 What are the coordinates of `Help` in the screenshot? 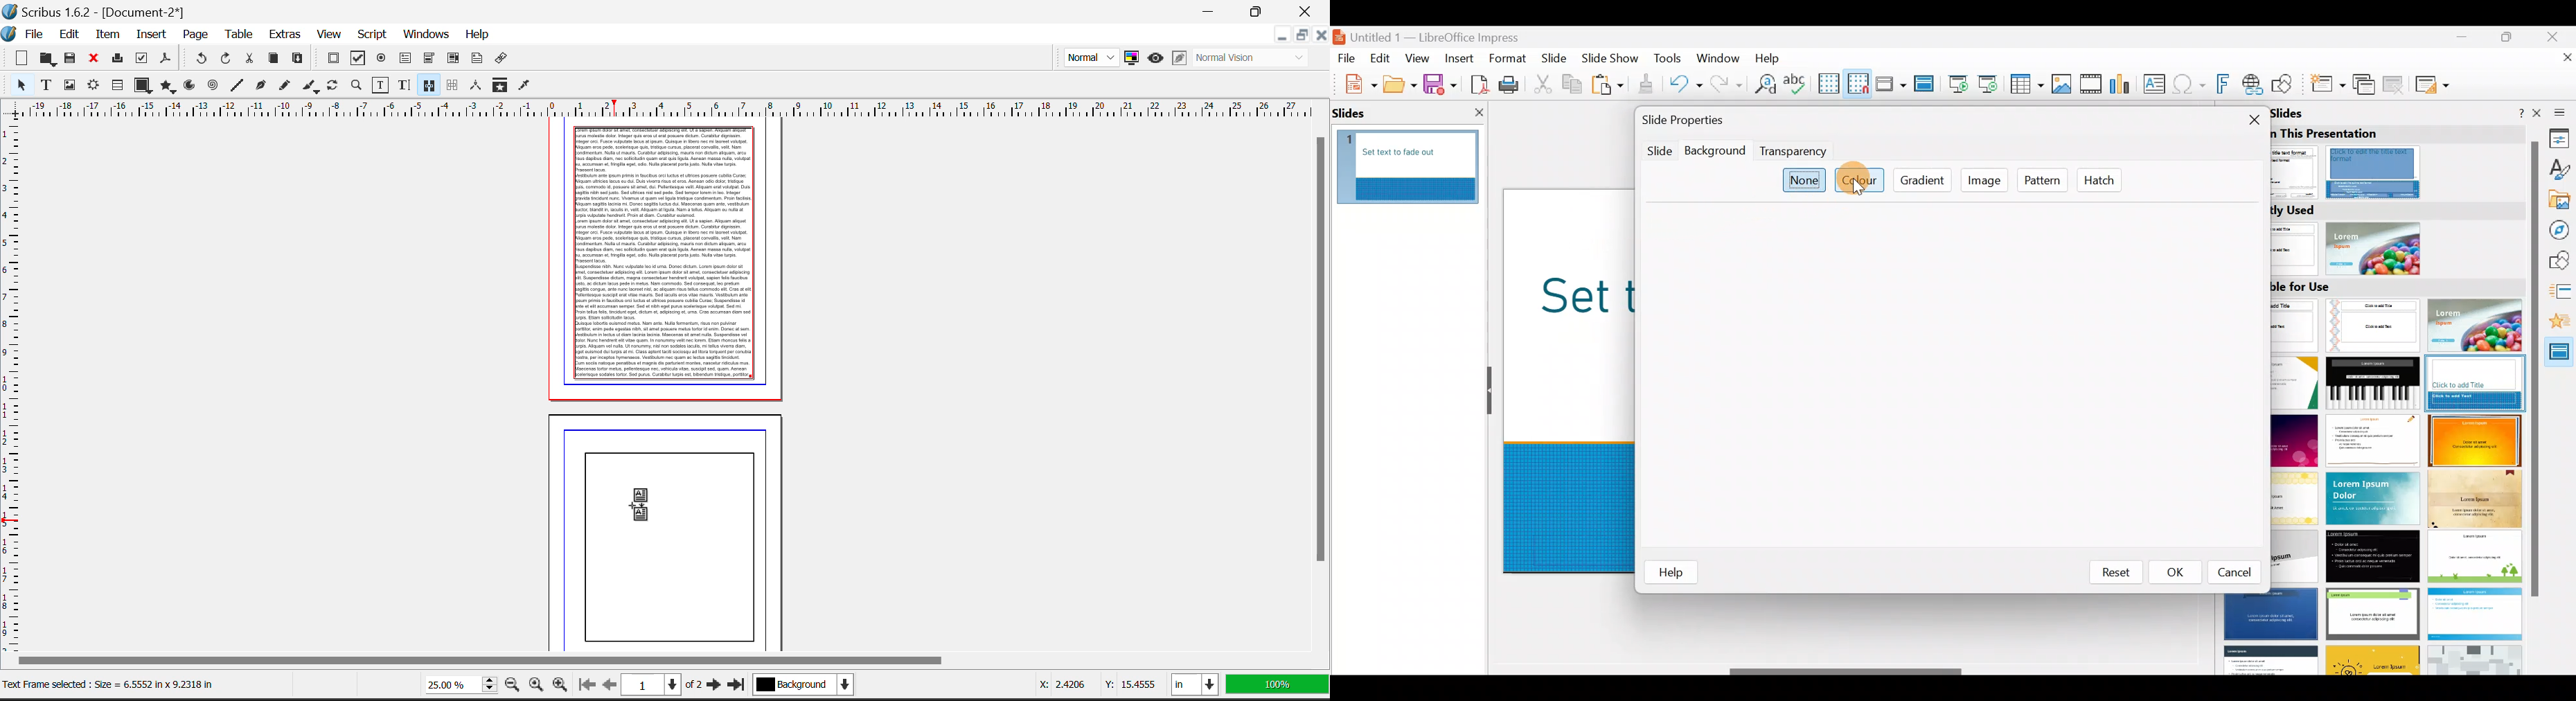 It's located at (477, 35).